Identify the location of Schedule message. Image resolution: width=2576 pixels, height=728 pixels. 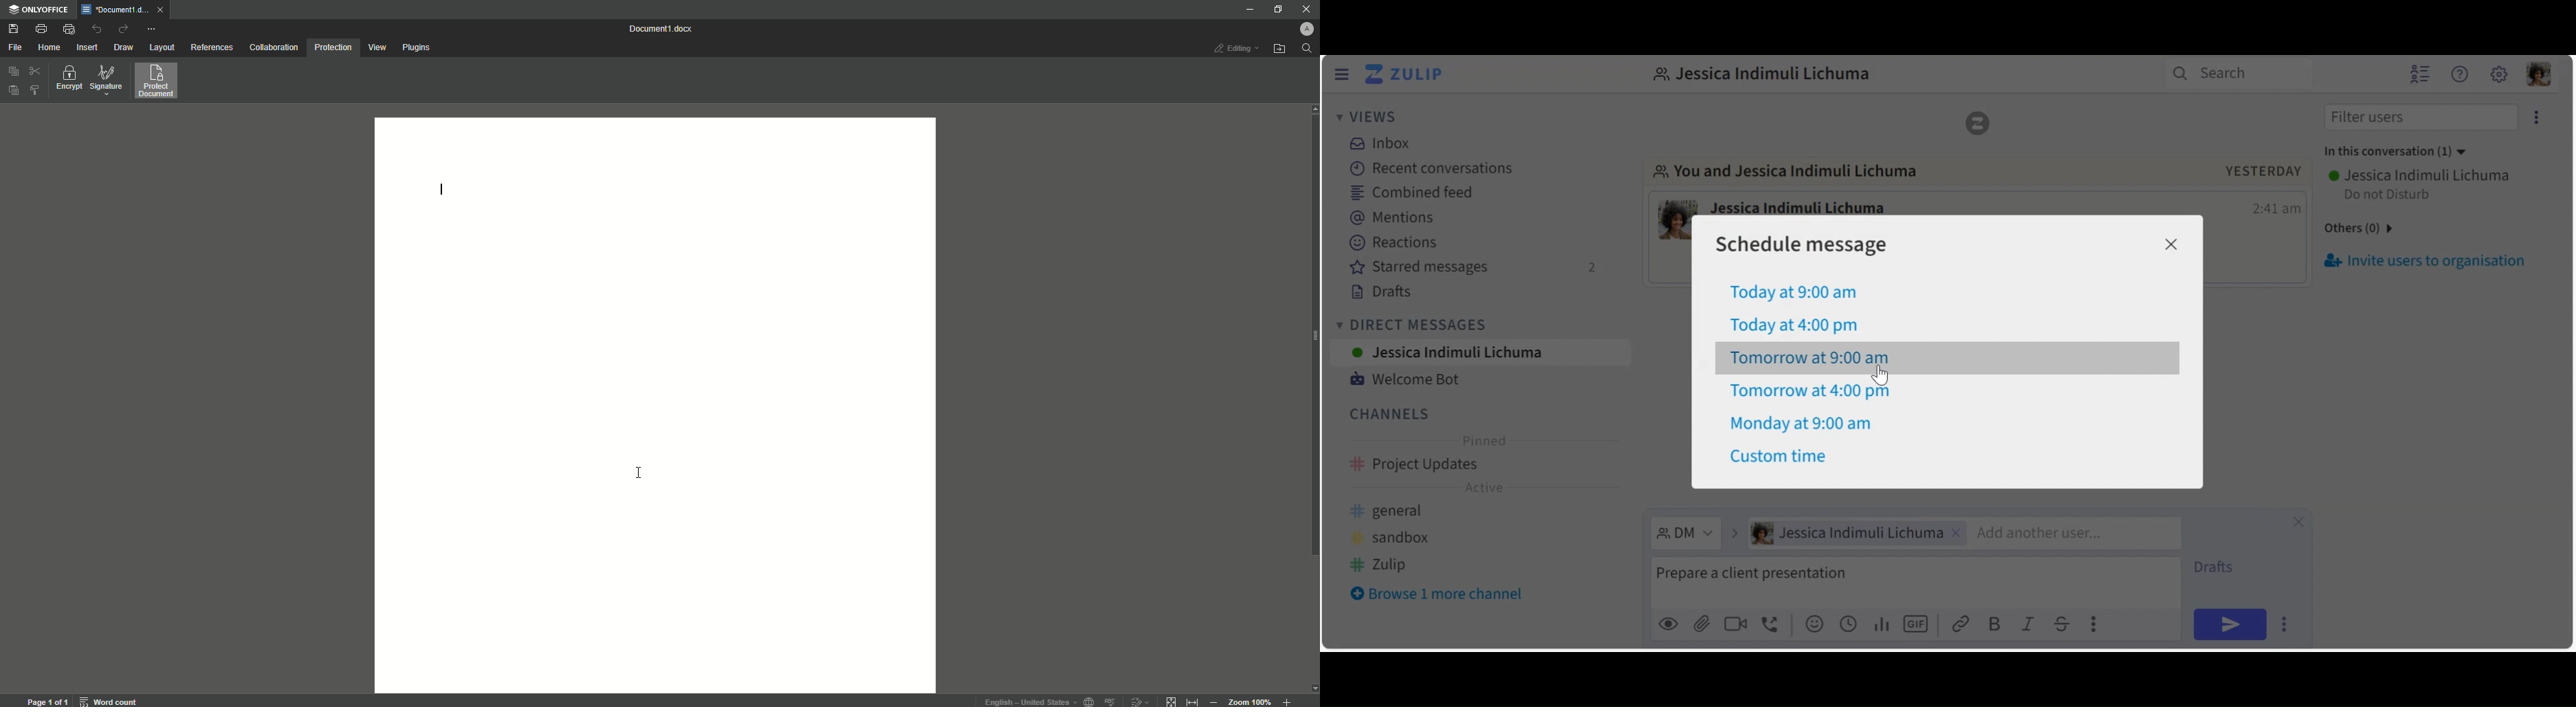
(1802, 244).